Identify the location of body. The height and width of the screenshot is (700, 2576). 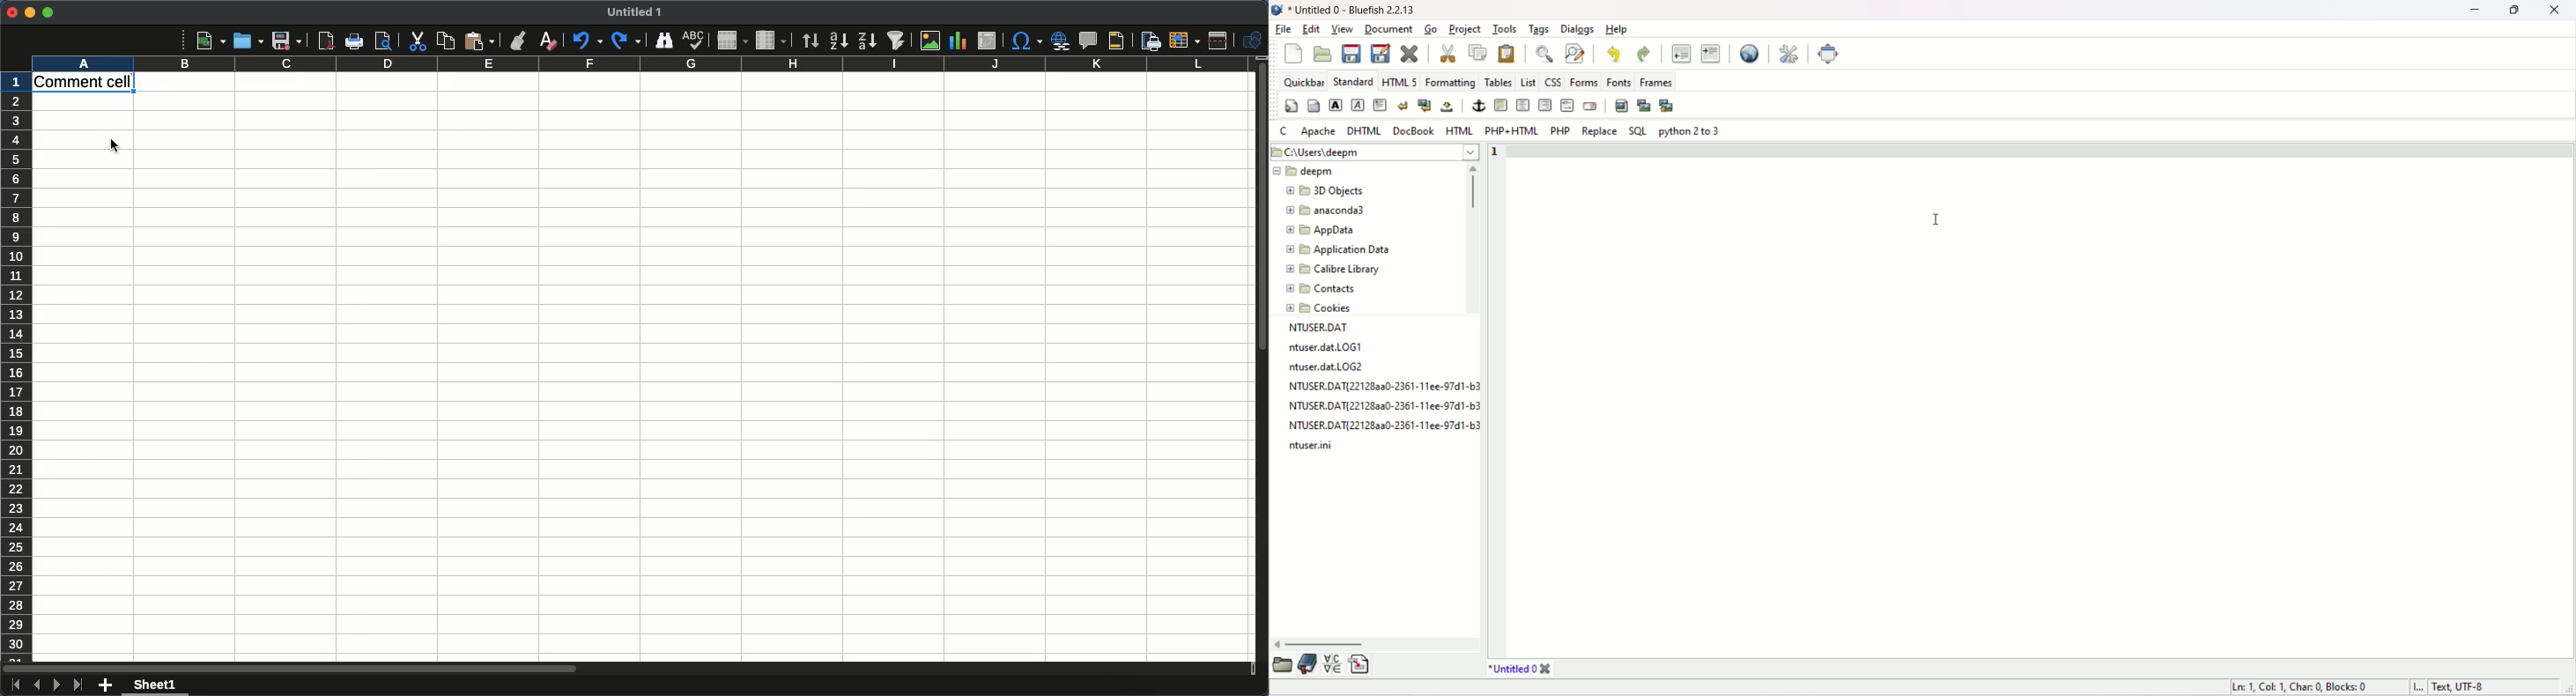
(1313, 108).